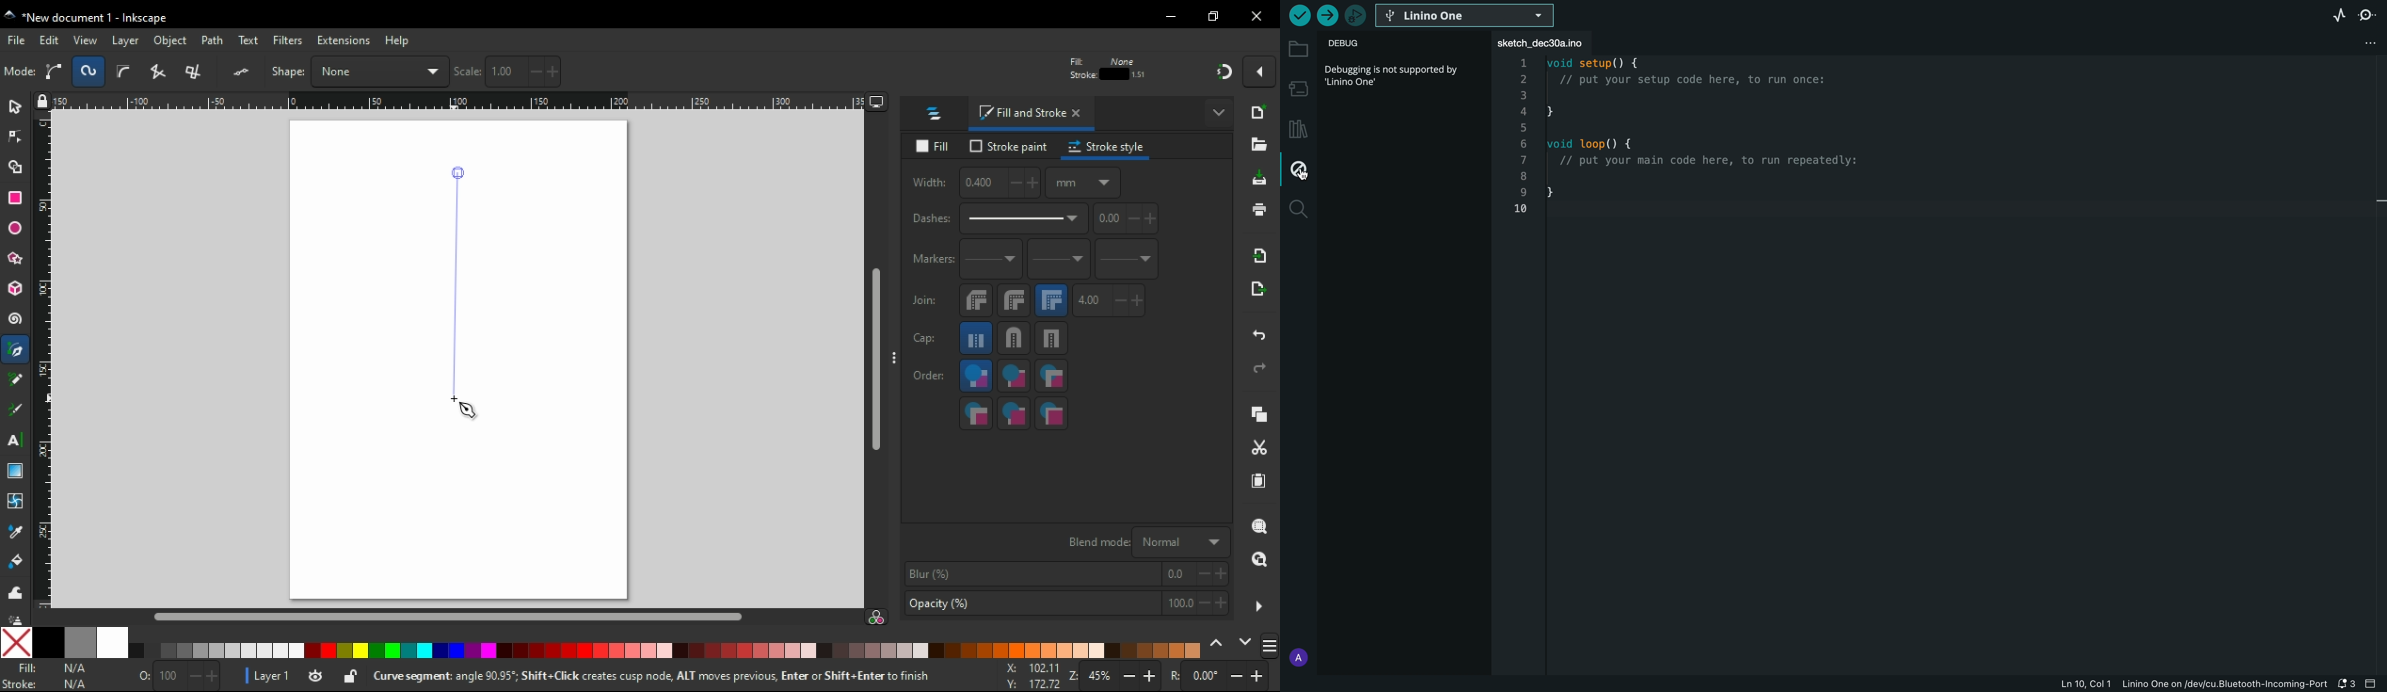 The width and height of the screenshot is (2408, 700). I want to click on zoom in/zoom out, so click(1116, 678).